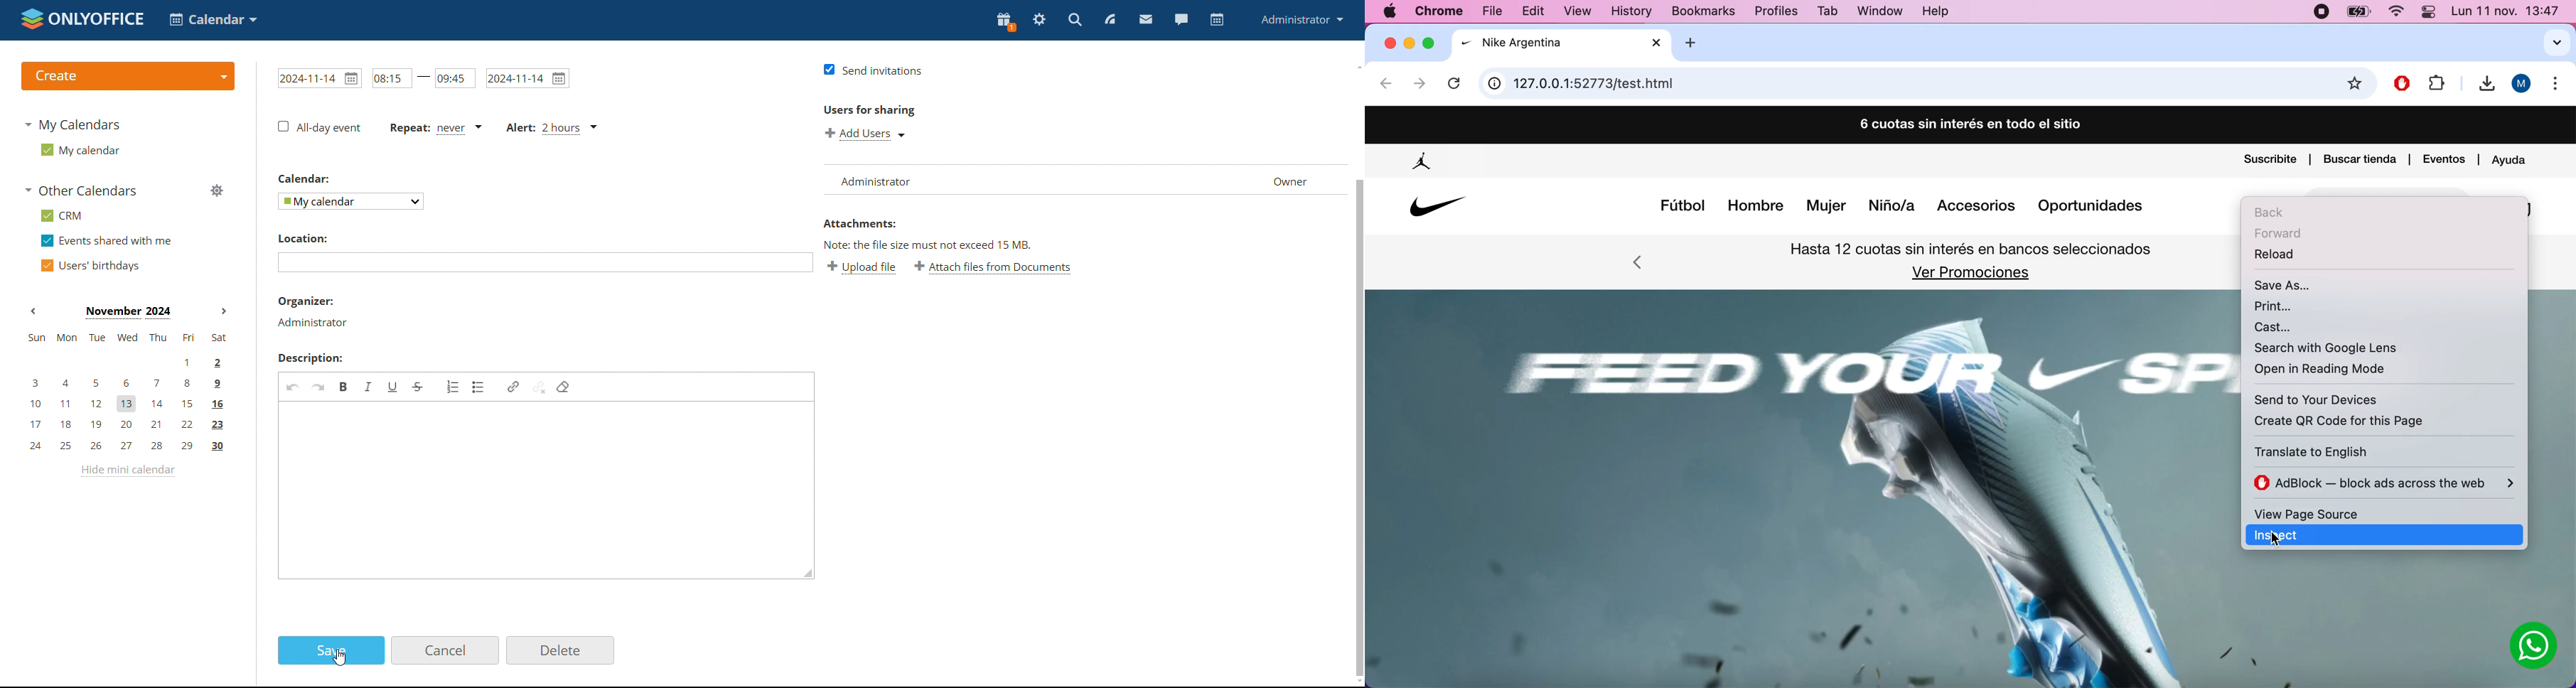 The height and width of the screenshot is (700, 2576). I want to click on view page source, so click(2339, 513).